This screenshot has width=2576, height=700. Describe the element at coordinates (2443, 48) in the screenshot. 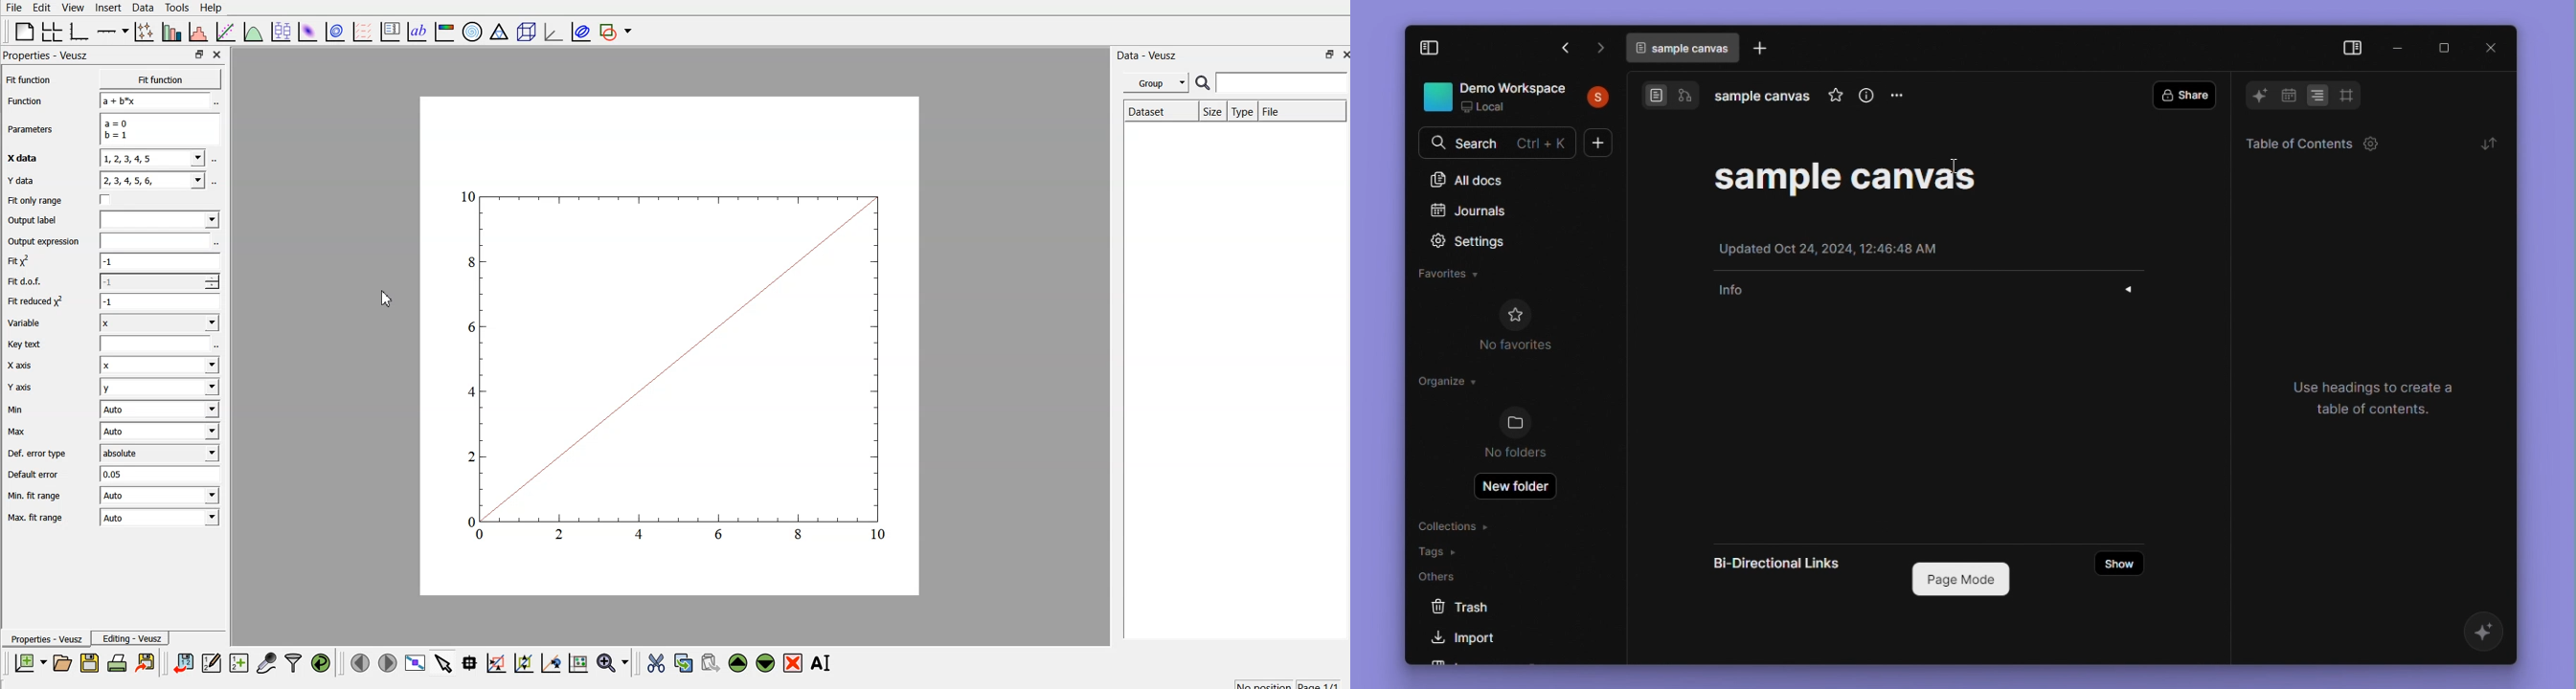

I see `Maximize` at that location.